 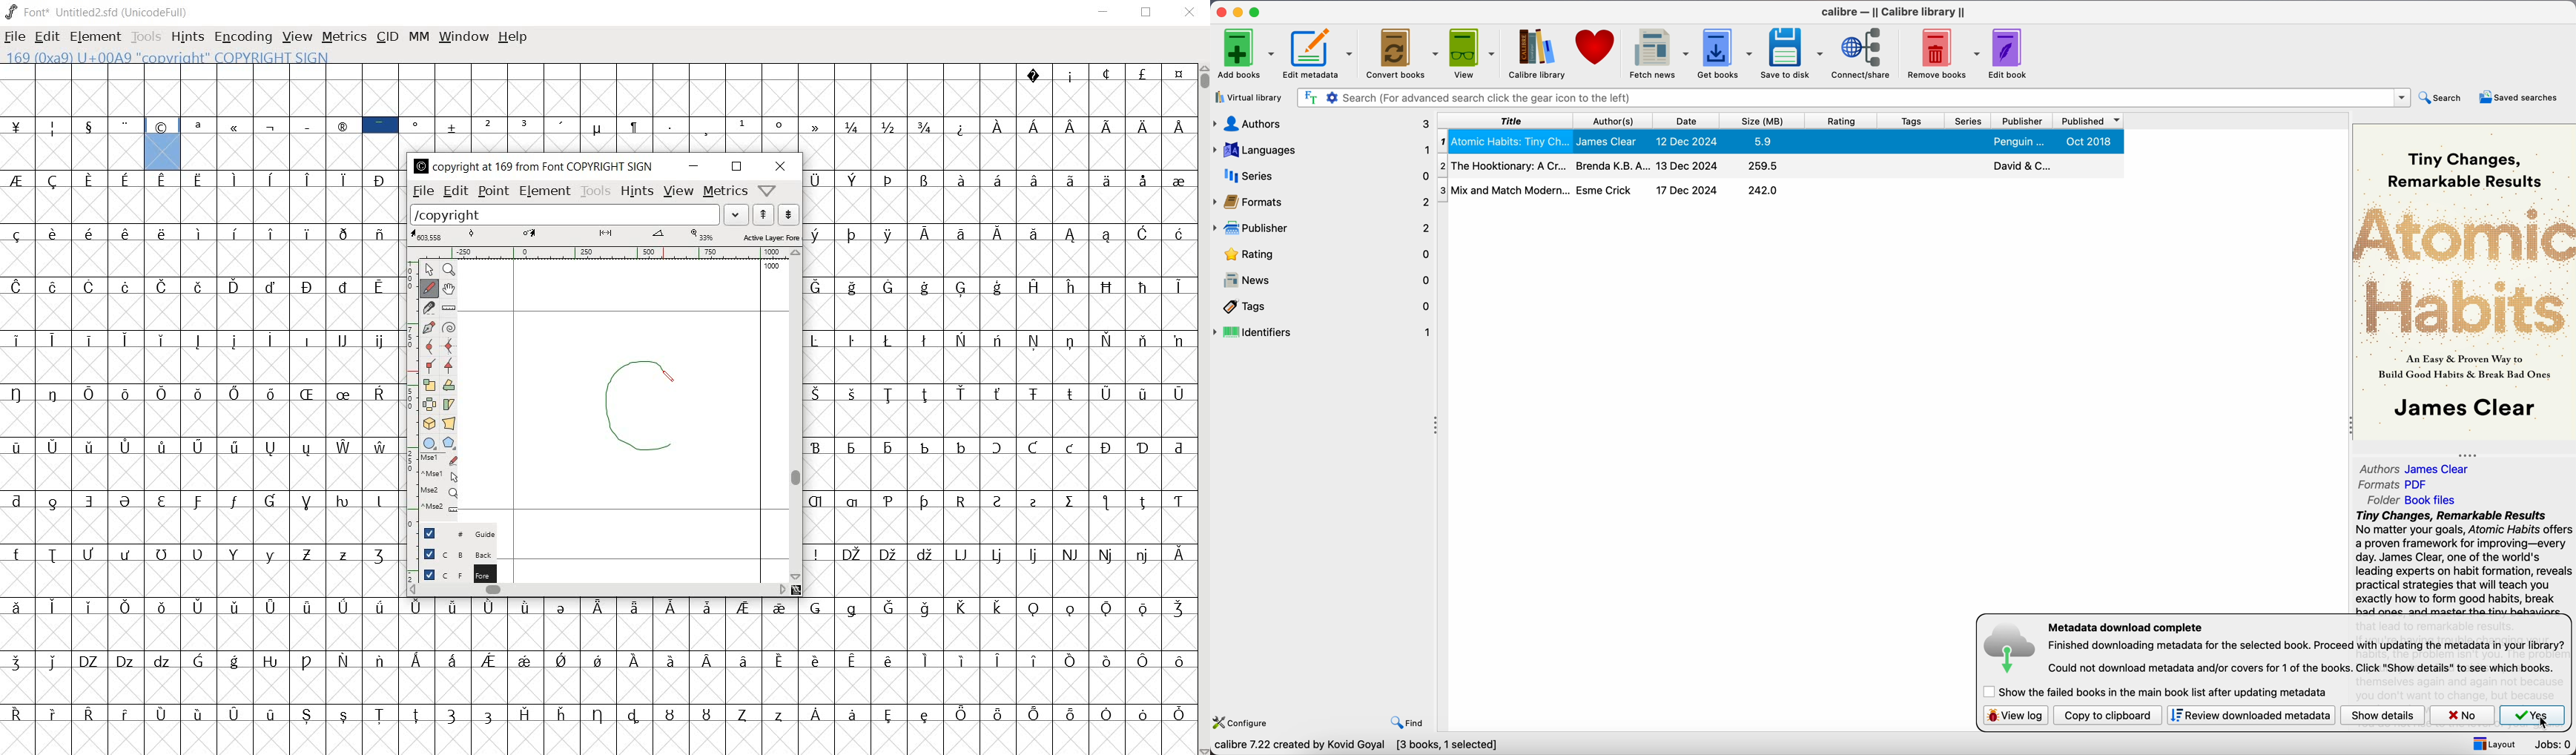 What do you see at coordinates (98, 13) in the screenshot?
I see `Font* Untitled2.sfd (UnicodeFull)` at bounding box center [98, 13].